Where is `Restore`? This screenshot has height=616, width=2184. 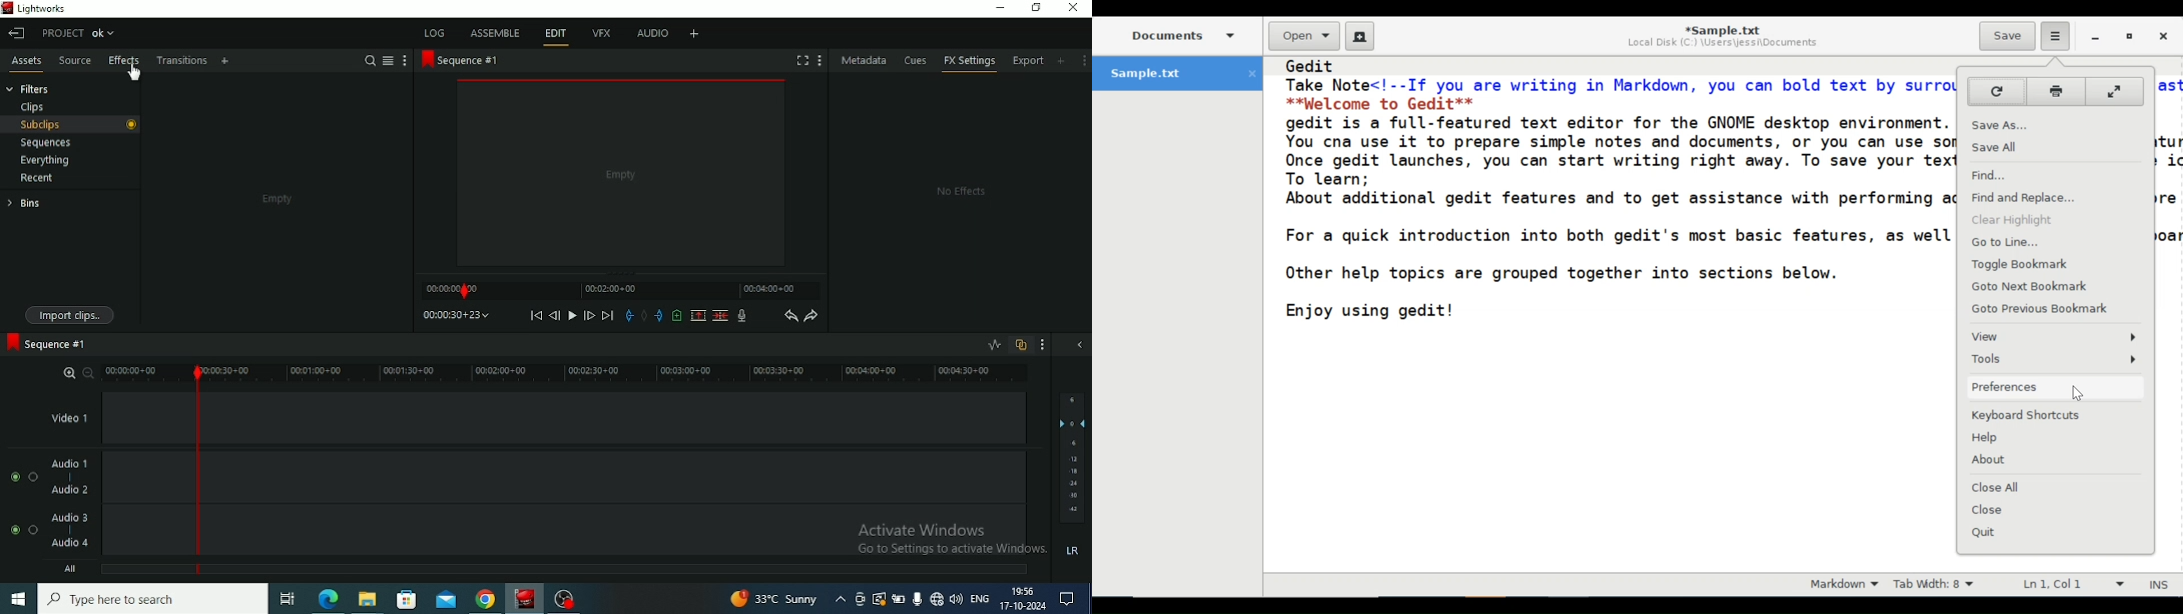
Restore is located at coordinates (1036, 9).